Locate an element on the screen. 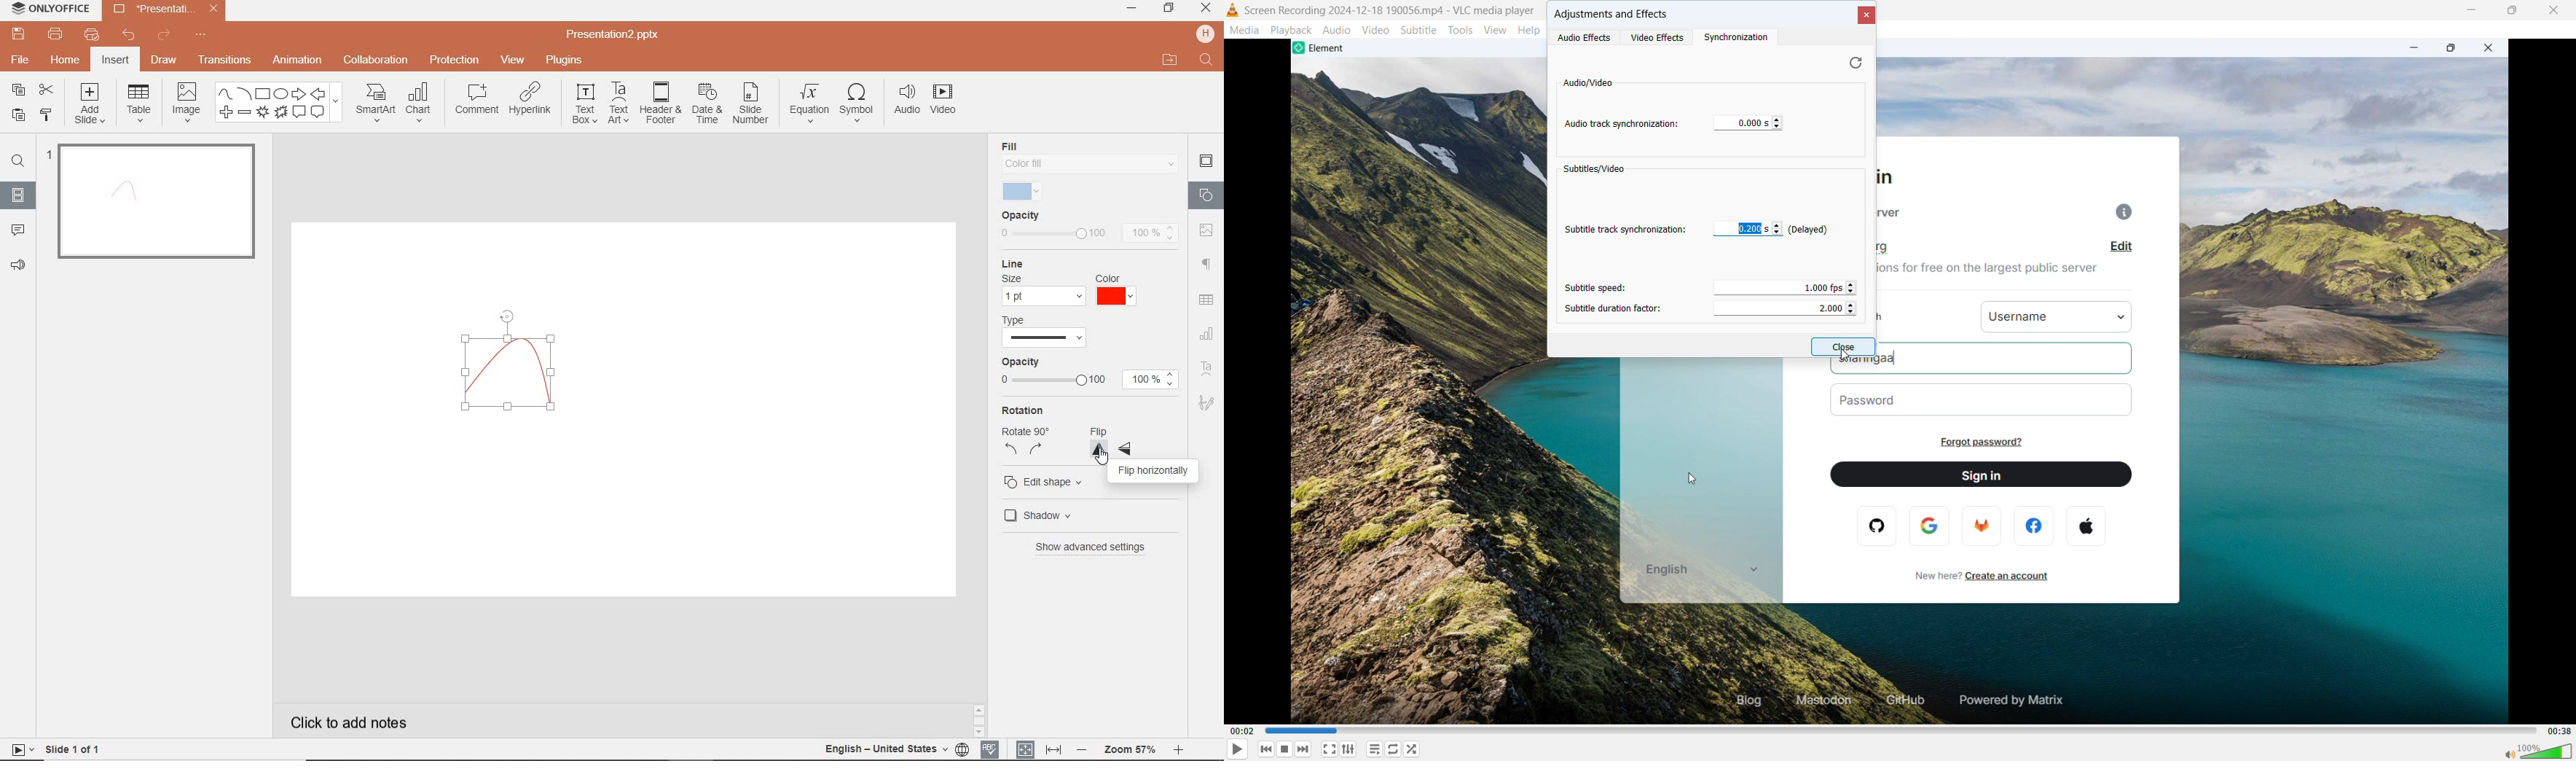 The image size is (2576, 784). english is located at coordinates (1691, 571).